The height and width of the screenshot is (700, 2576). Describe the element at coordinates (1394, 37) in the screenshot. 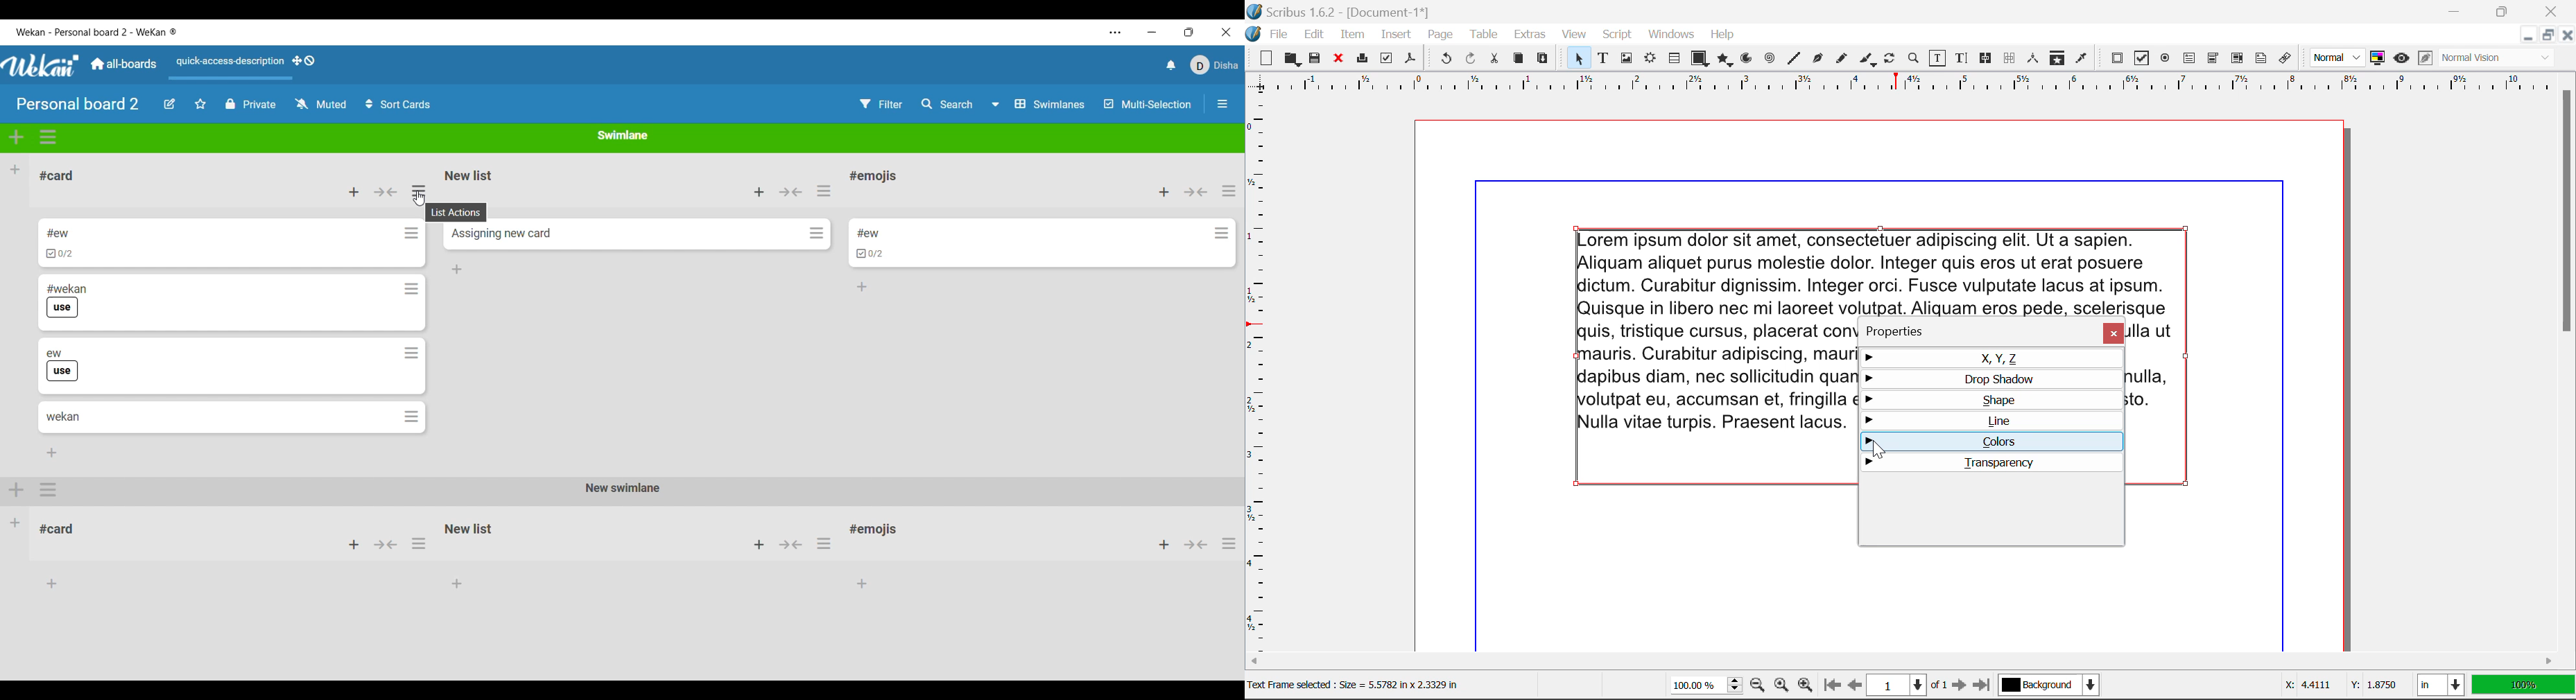

I see `Insert` at that location.